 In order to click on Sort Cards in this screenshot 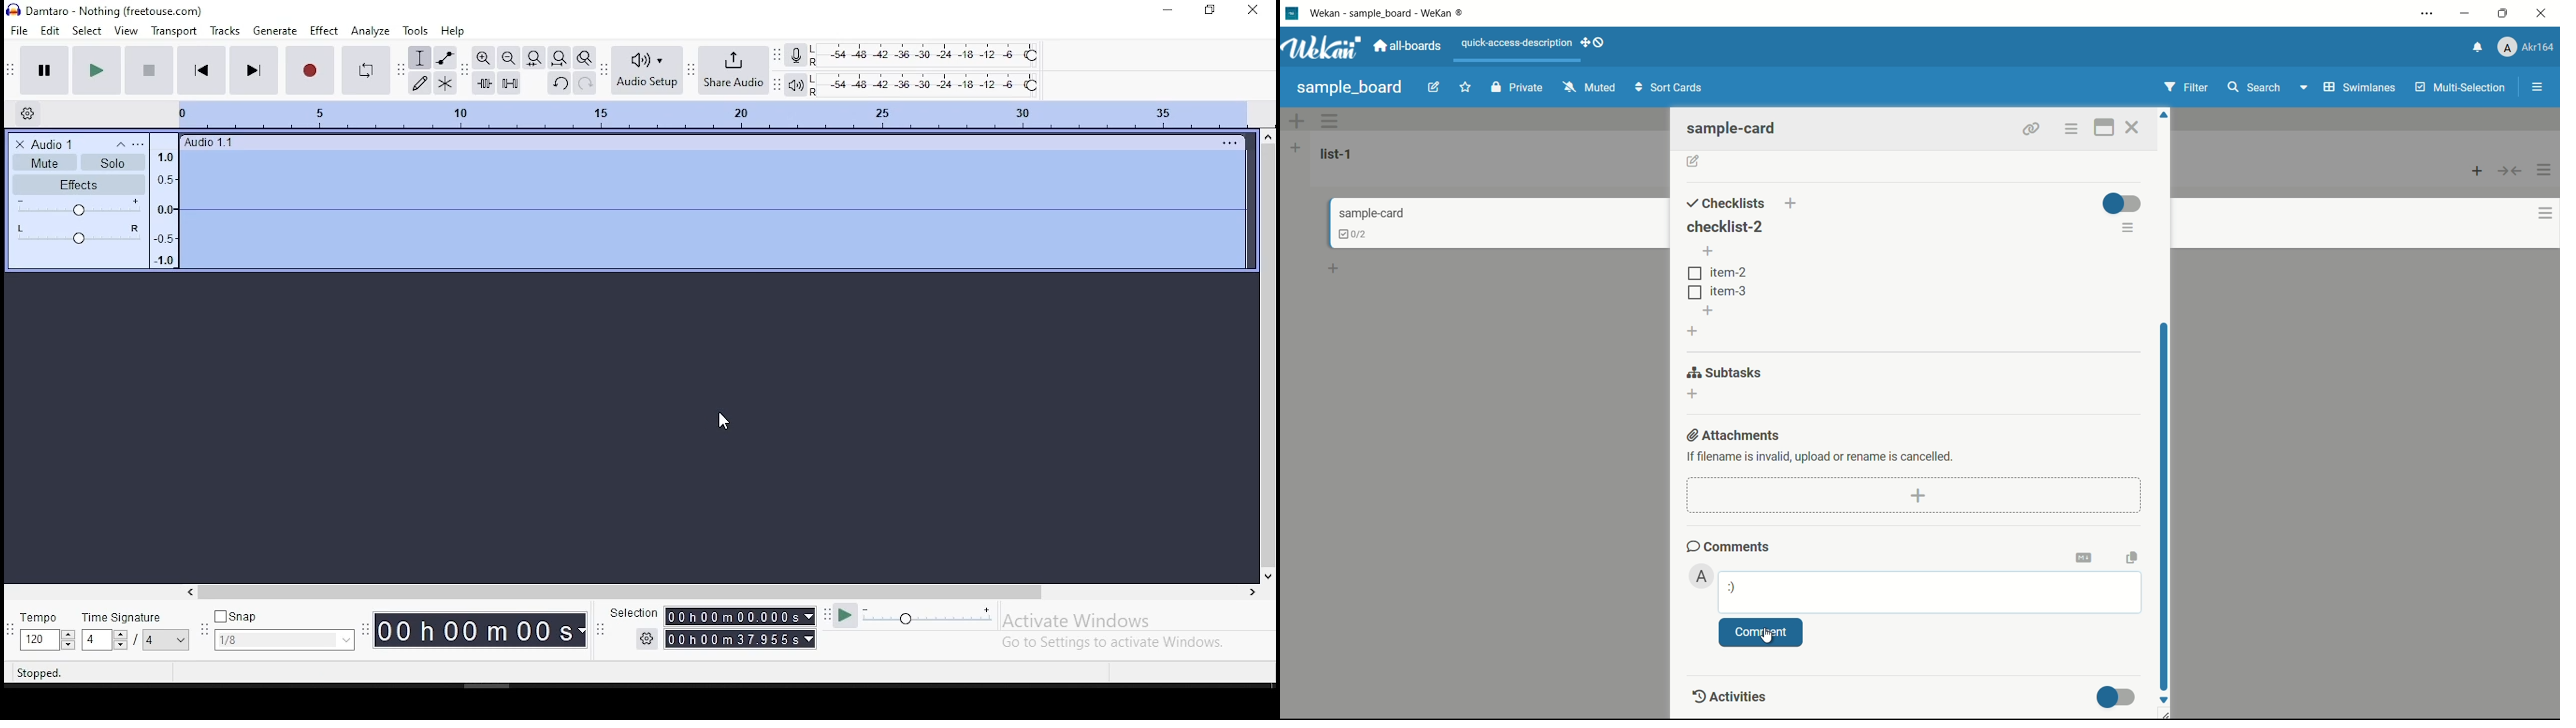, I will do `click(1671, 87)`.